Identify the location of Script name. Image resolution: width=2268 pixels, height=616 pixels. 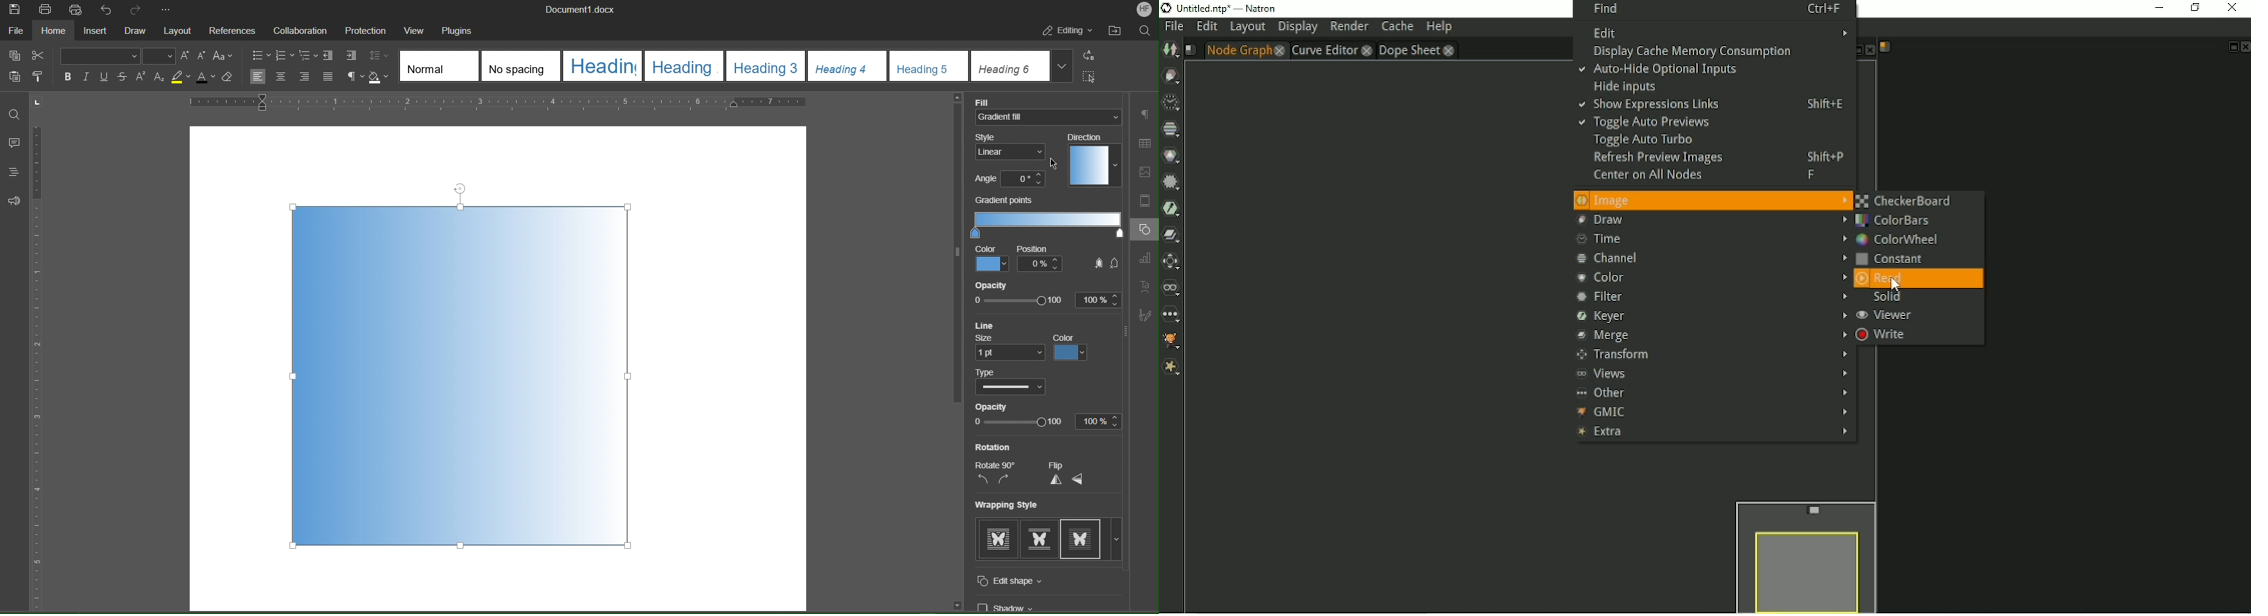
(1190, 50).